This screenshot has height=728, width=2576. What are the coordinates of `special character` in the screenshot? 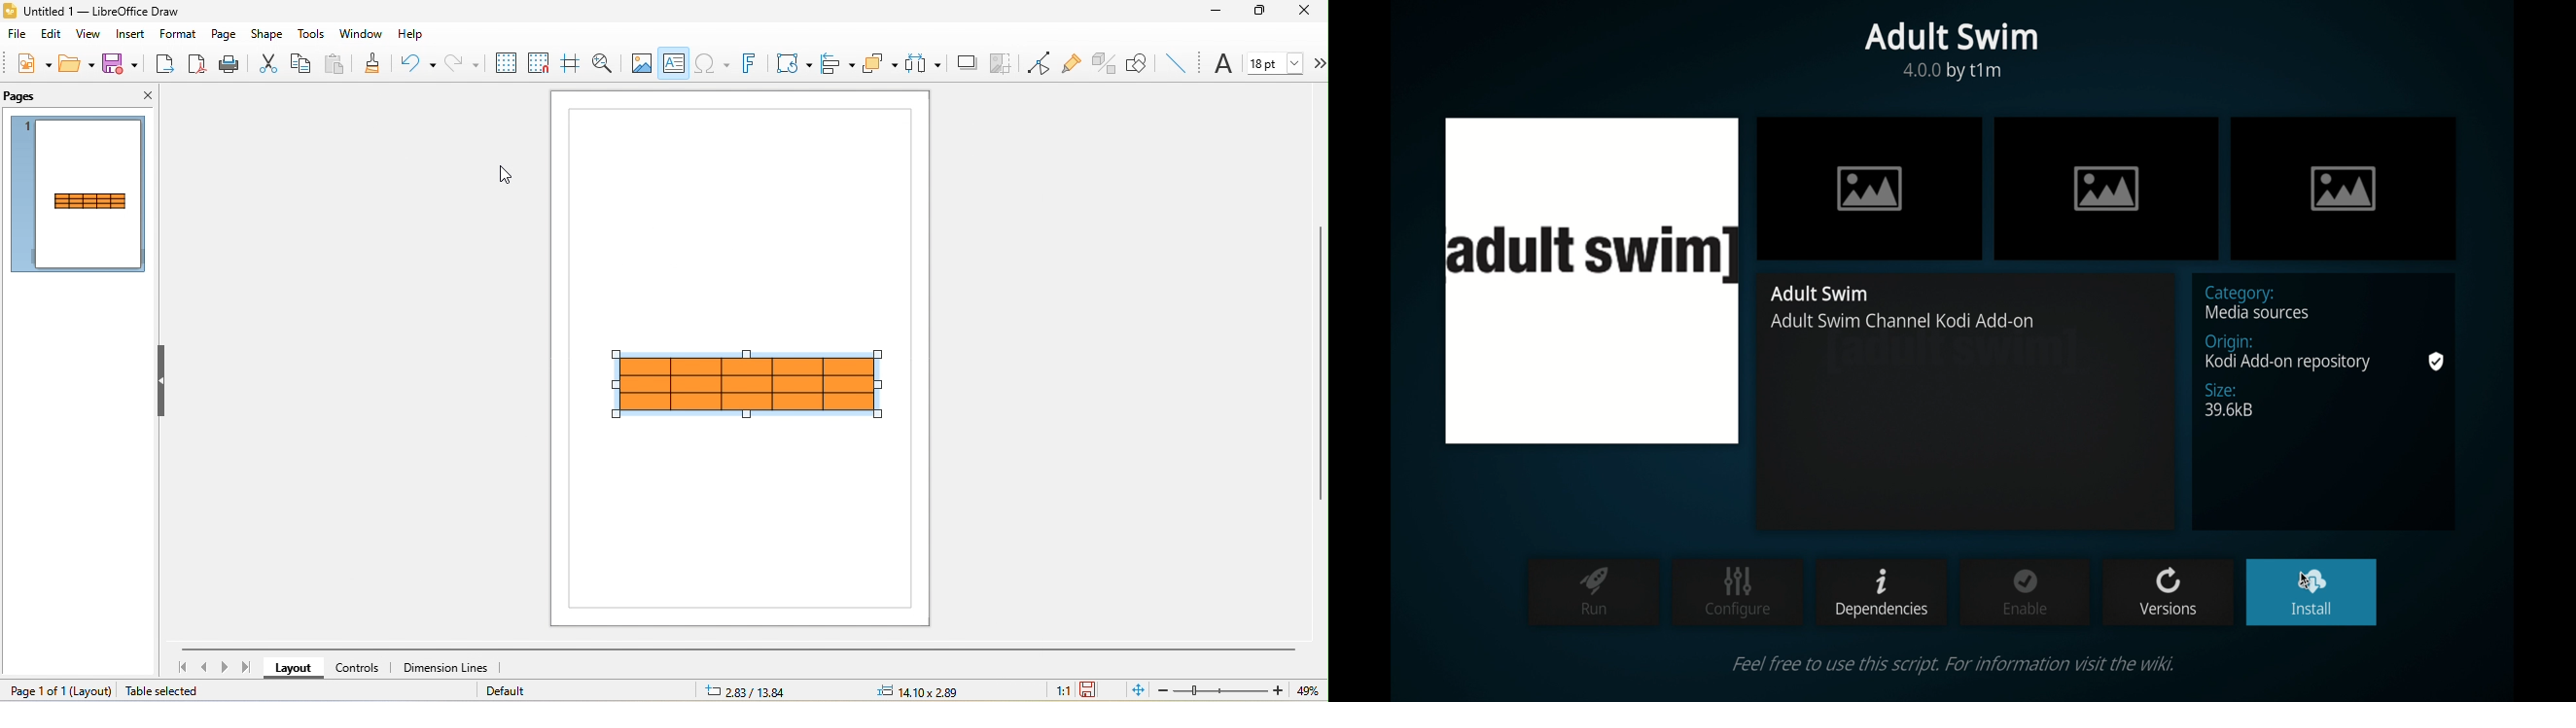 It's located at (715, 63).